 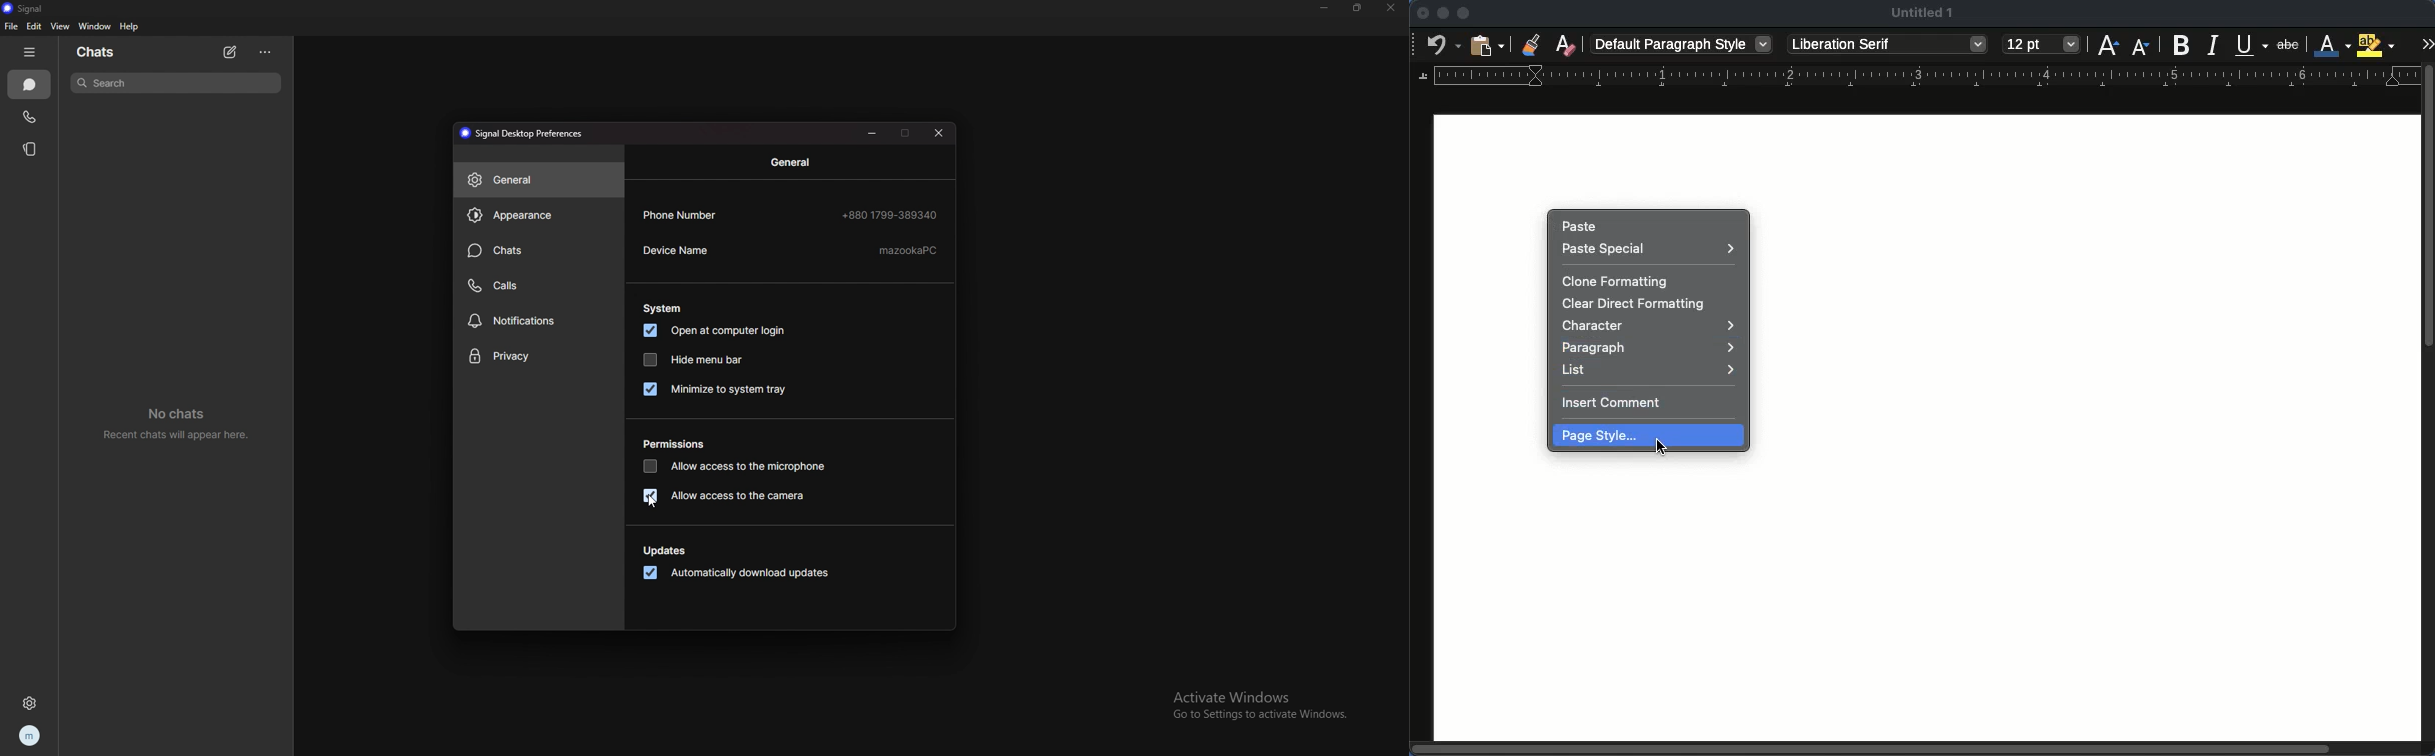 What do you see at coordinates (2287, 44) in the screenshot?
I see `strikethrough` at bounding box center [2287, 44].